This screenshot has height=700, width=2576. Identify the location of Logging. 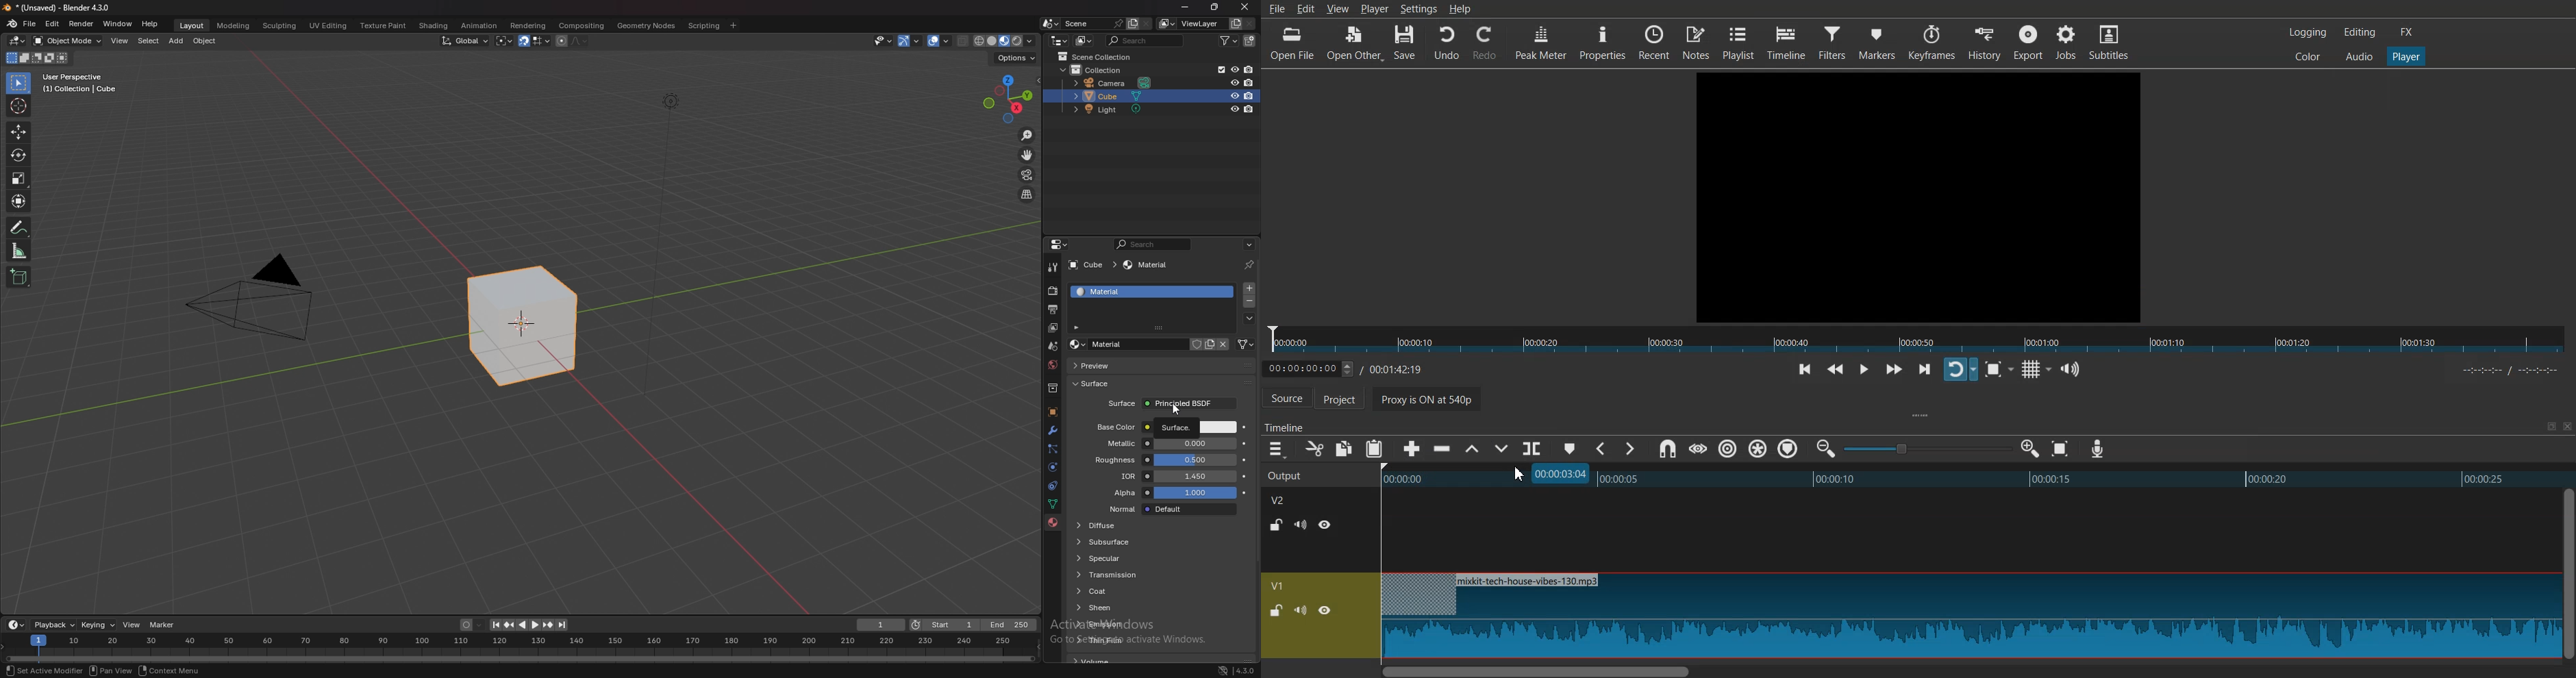
(2308, 32).